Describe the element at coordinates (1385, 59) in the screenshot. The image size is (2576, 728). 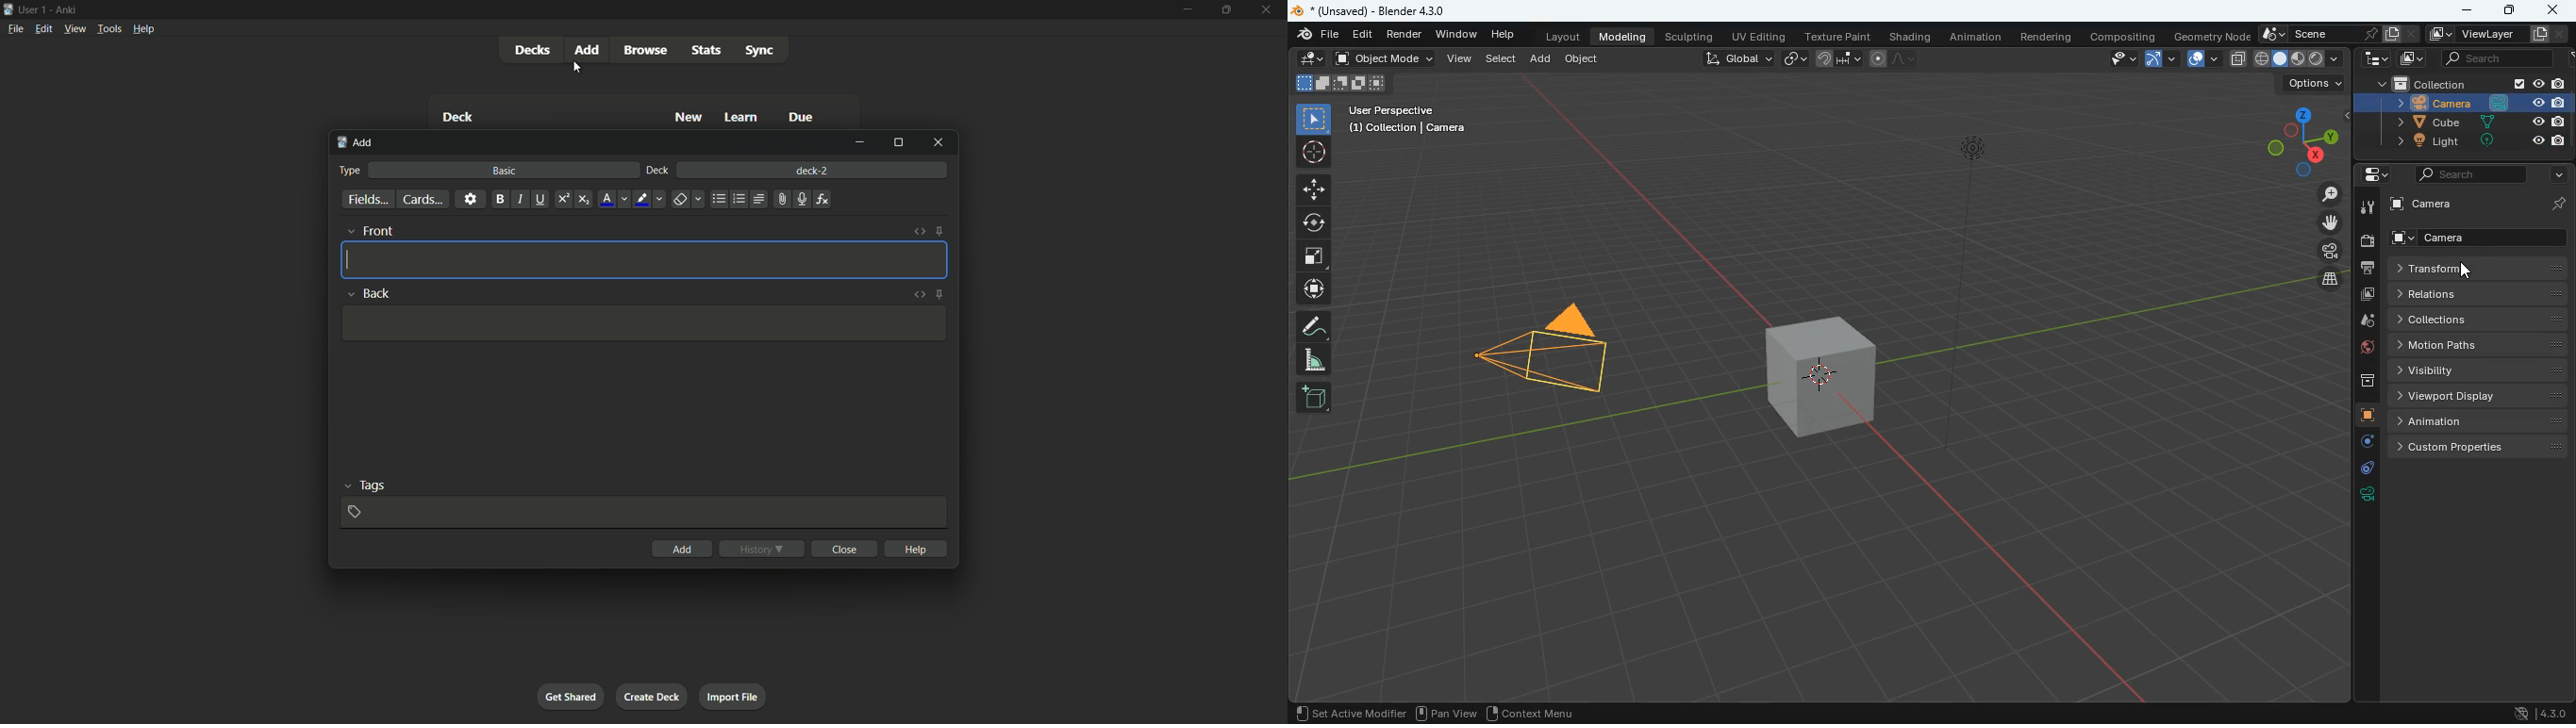
I see `object mode` at that location.